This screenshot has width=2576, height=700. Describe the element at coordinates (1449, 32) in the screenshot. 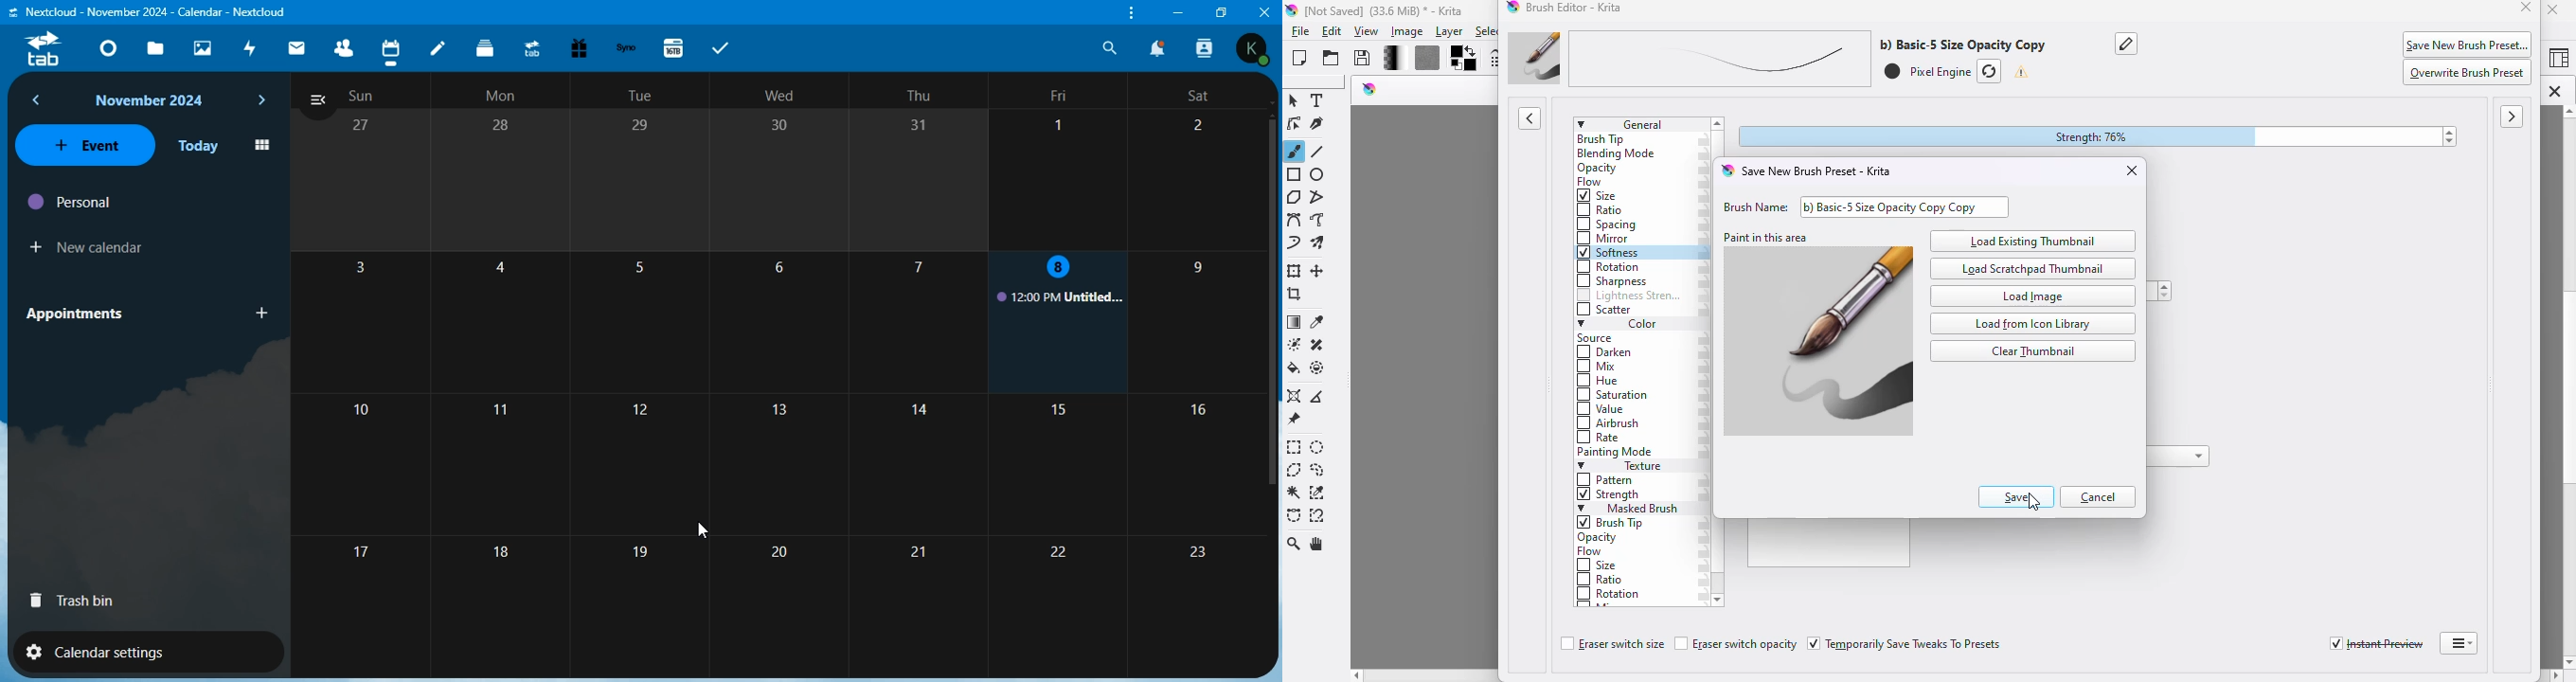

I see `layer` at that location.